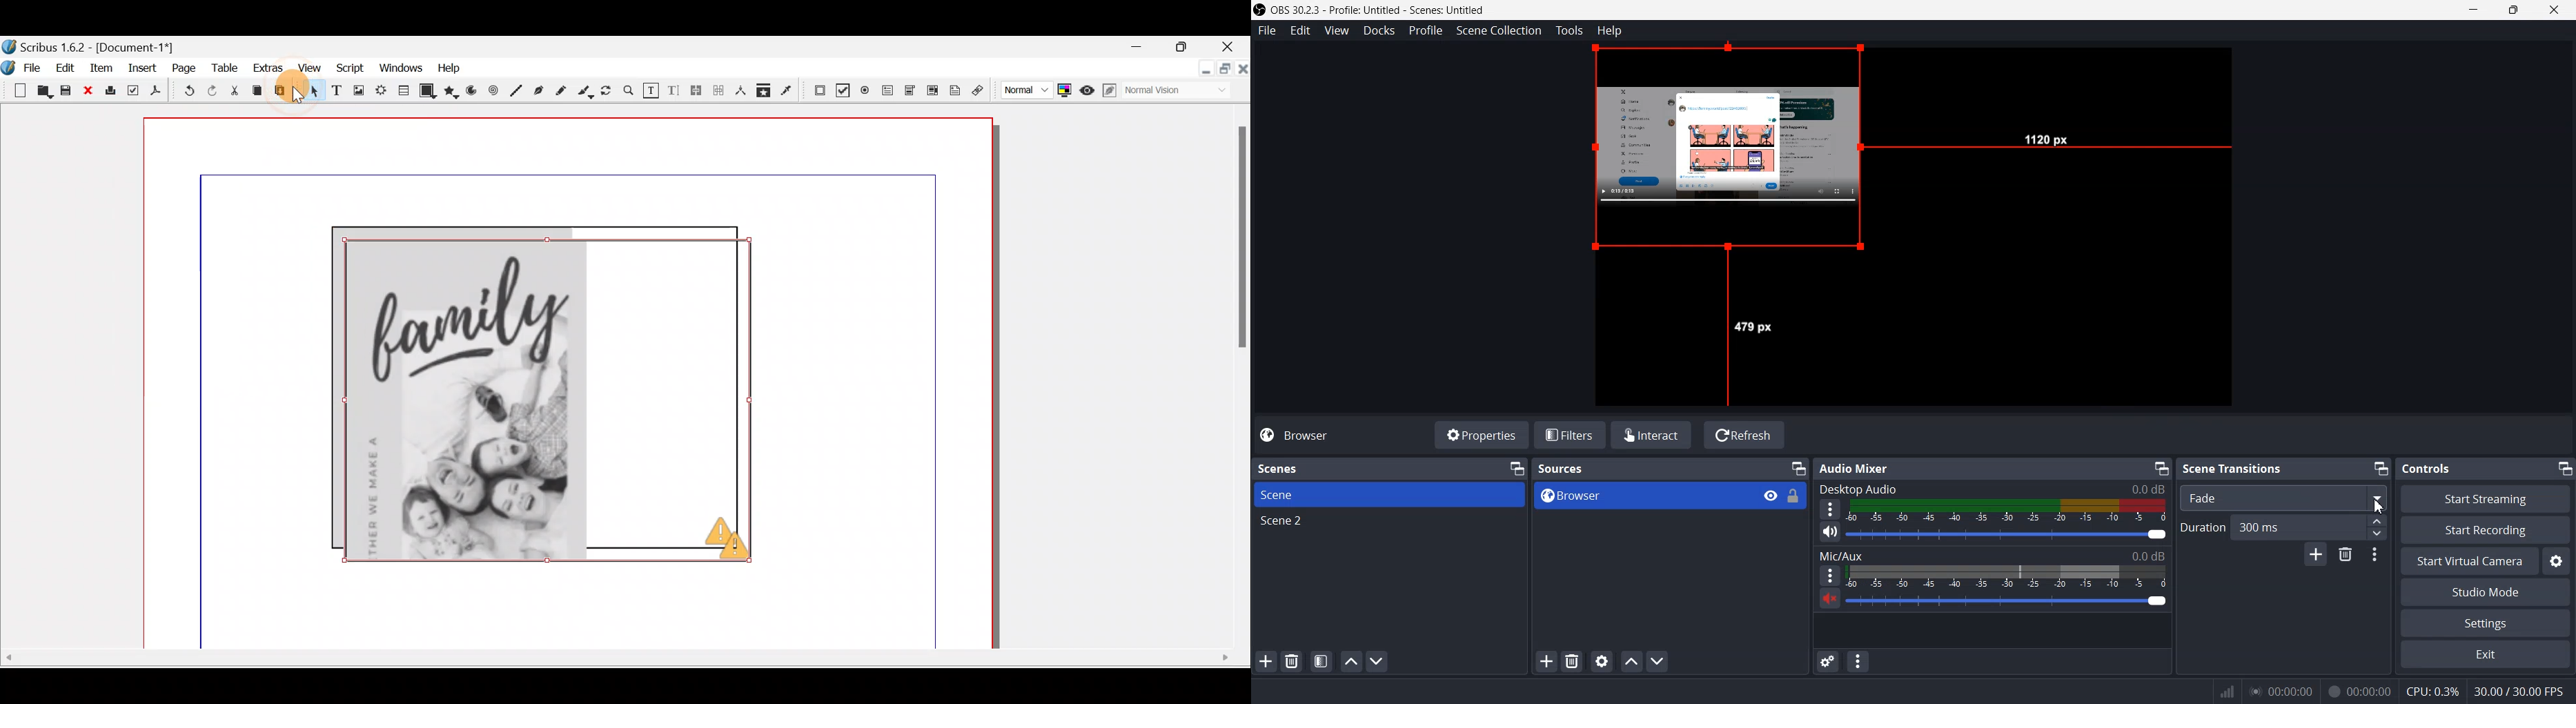 The width and height of the screenshot is (2576, 728). Describe the element at coordinates (238, 91) in the screenshot. I see `Cut` at that location.